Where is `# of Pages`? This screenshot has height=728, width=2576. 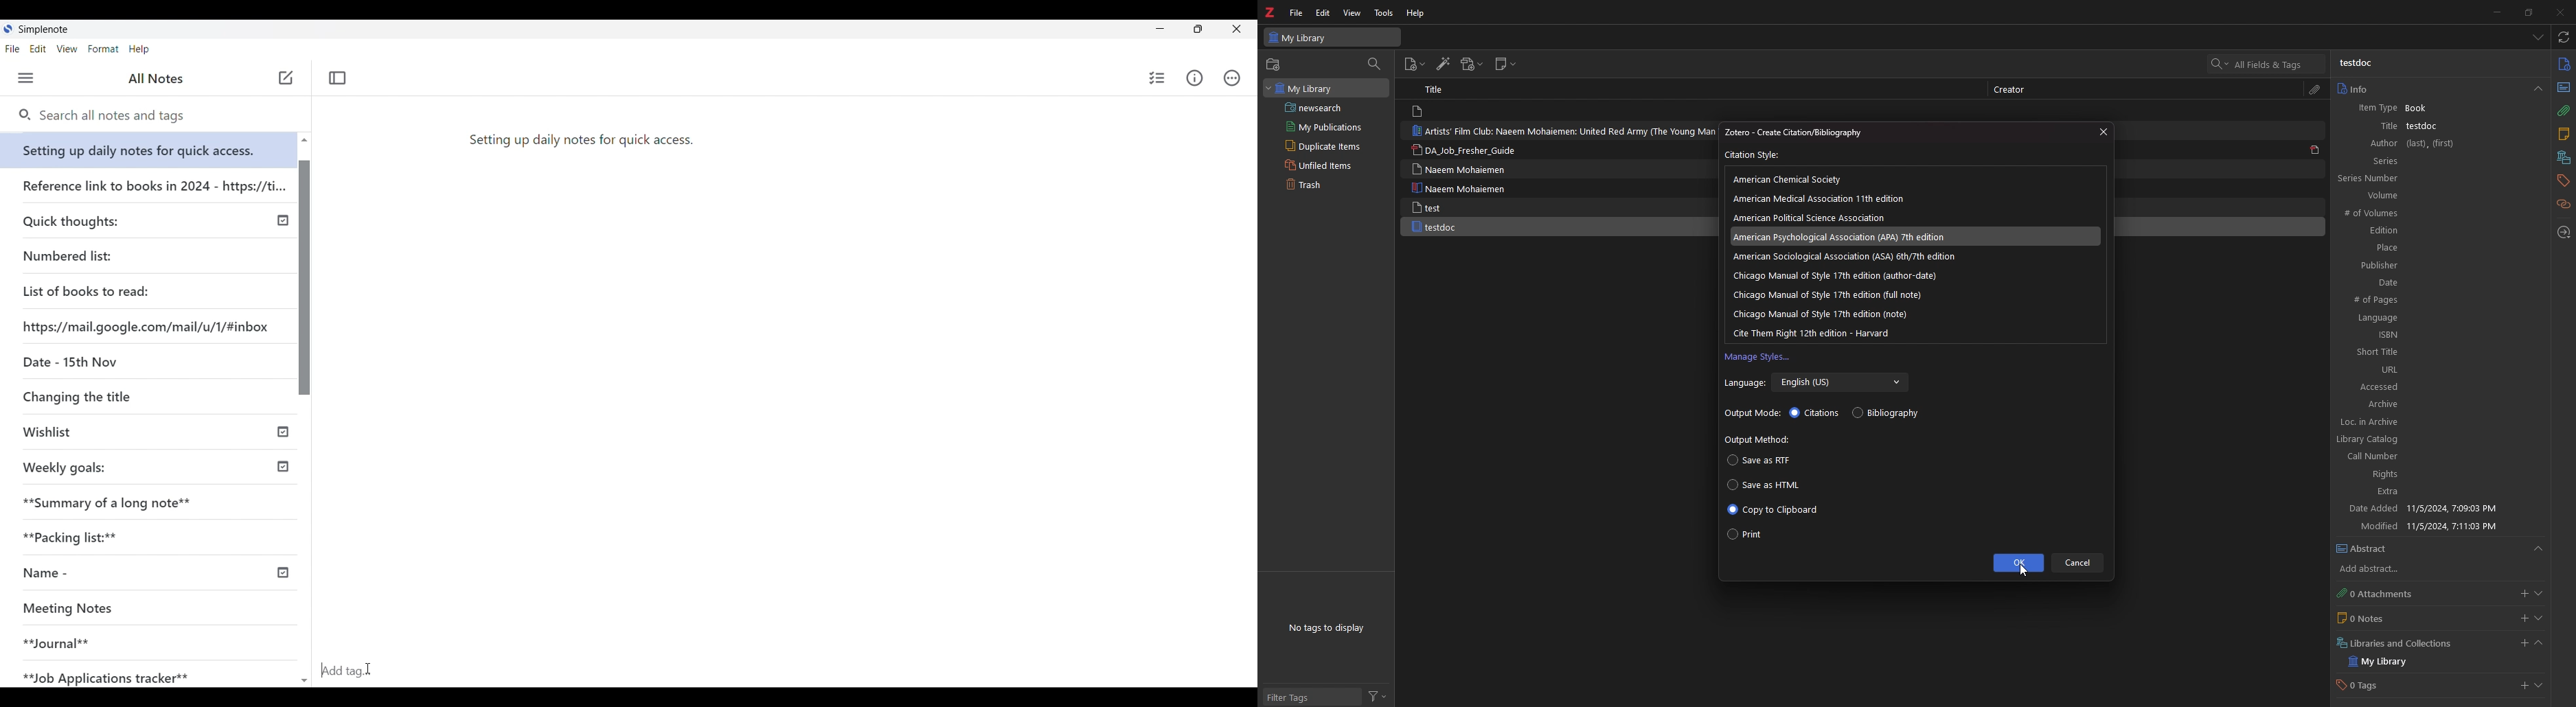
# of Pages is located at coordinates (2433, 301).